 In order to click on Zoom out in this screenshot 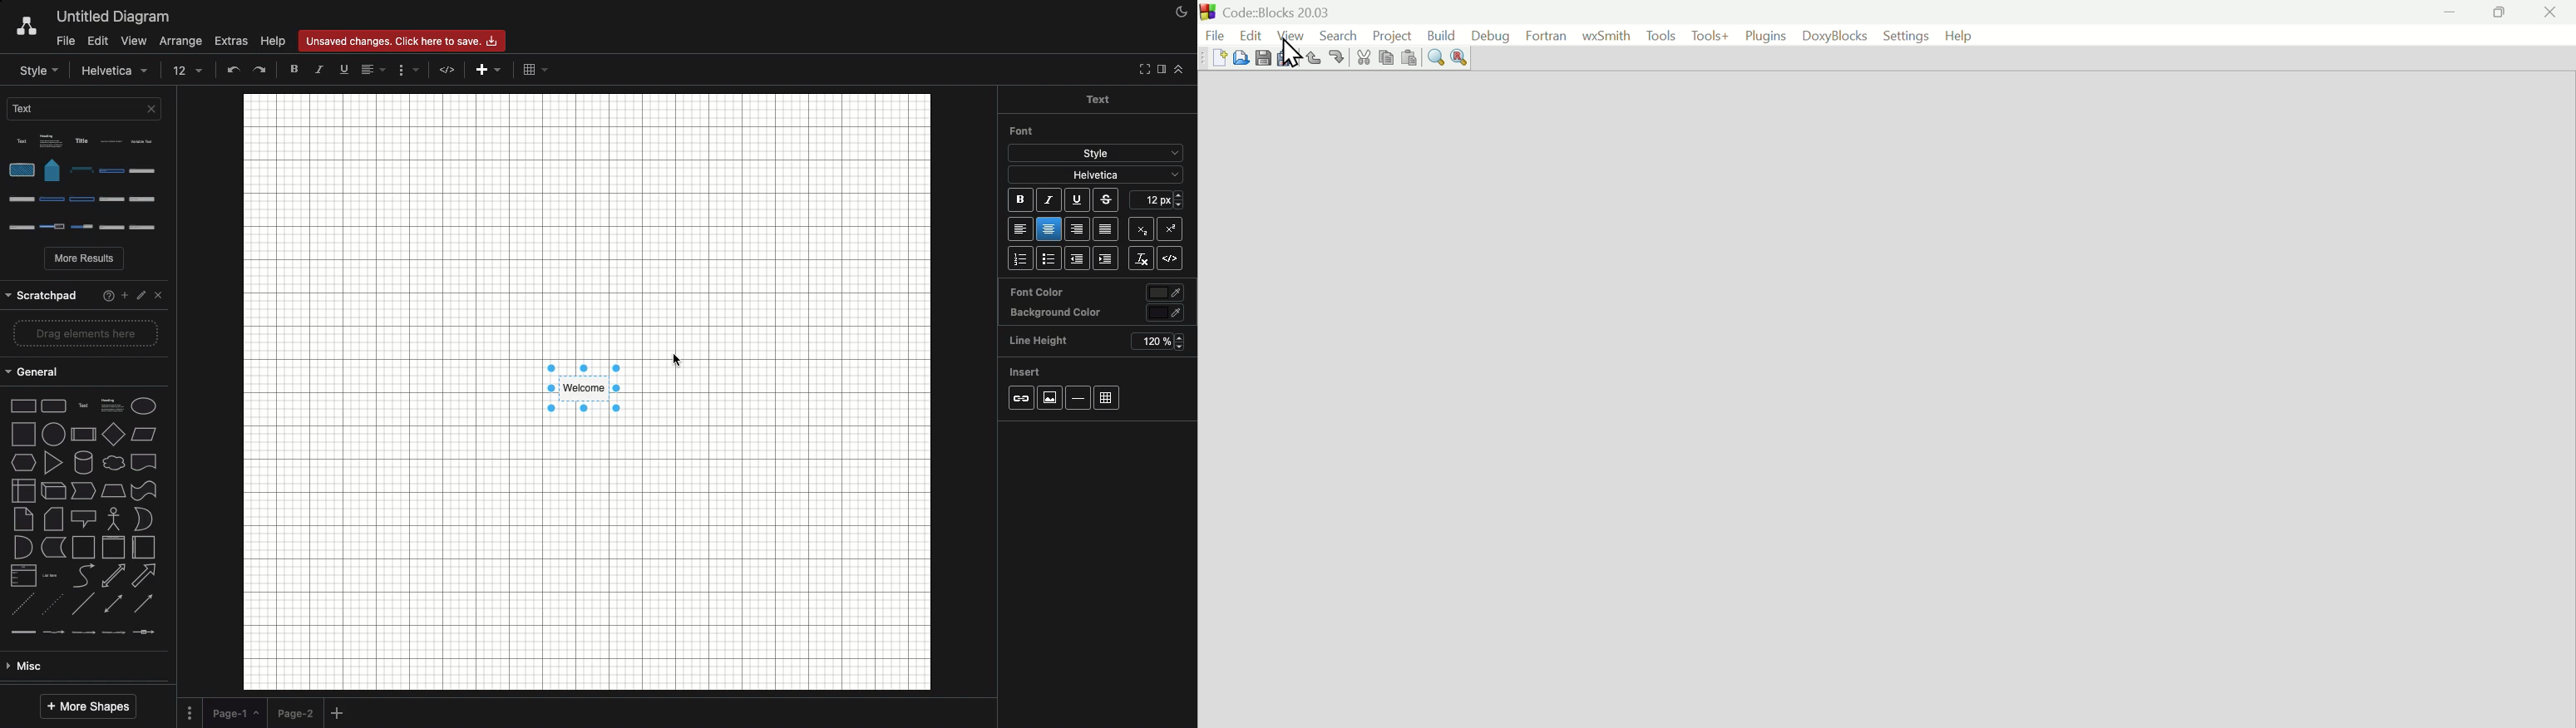, I will do `click(173, 70)`.